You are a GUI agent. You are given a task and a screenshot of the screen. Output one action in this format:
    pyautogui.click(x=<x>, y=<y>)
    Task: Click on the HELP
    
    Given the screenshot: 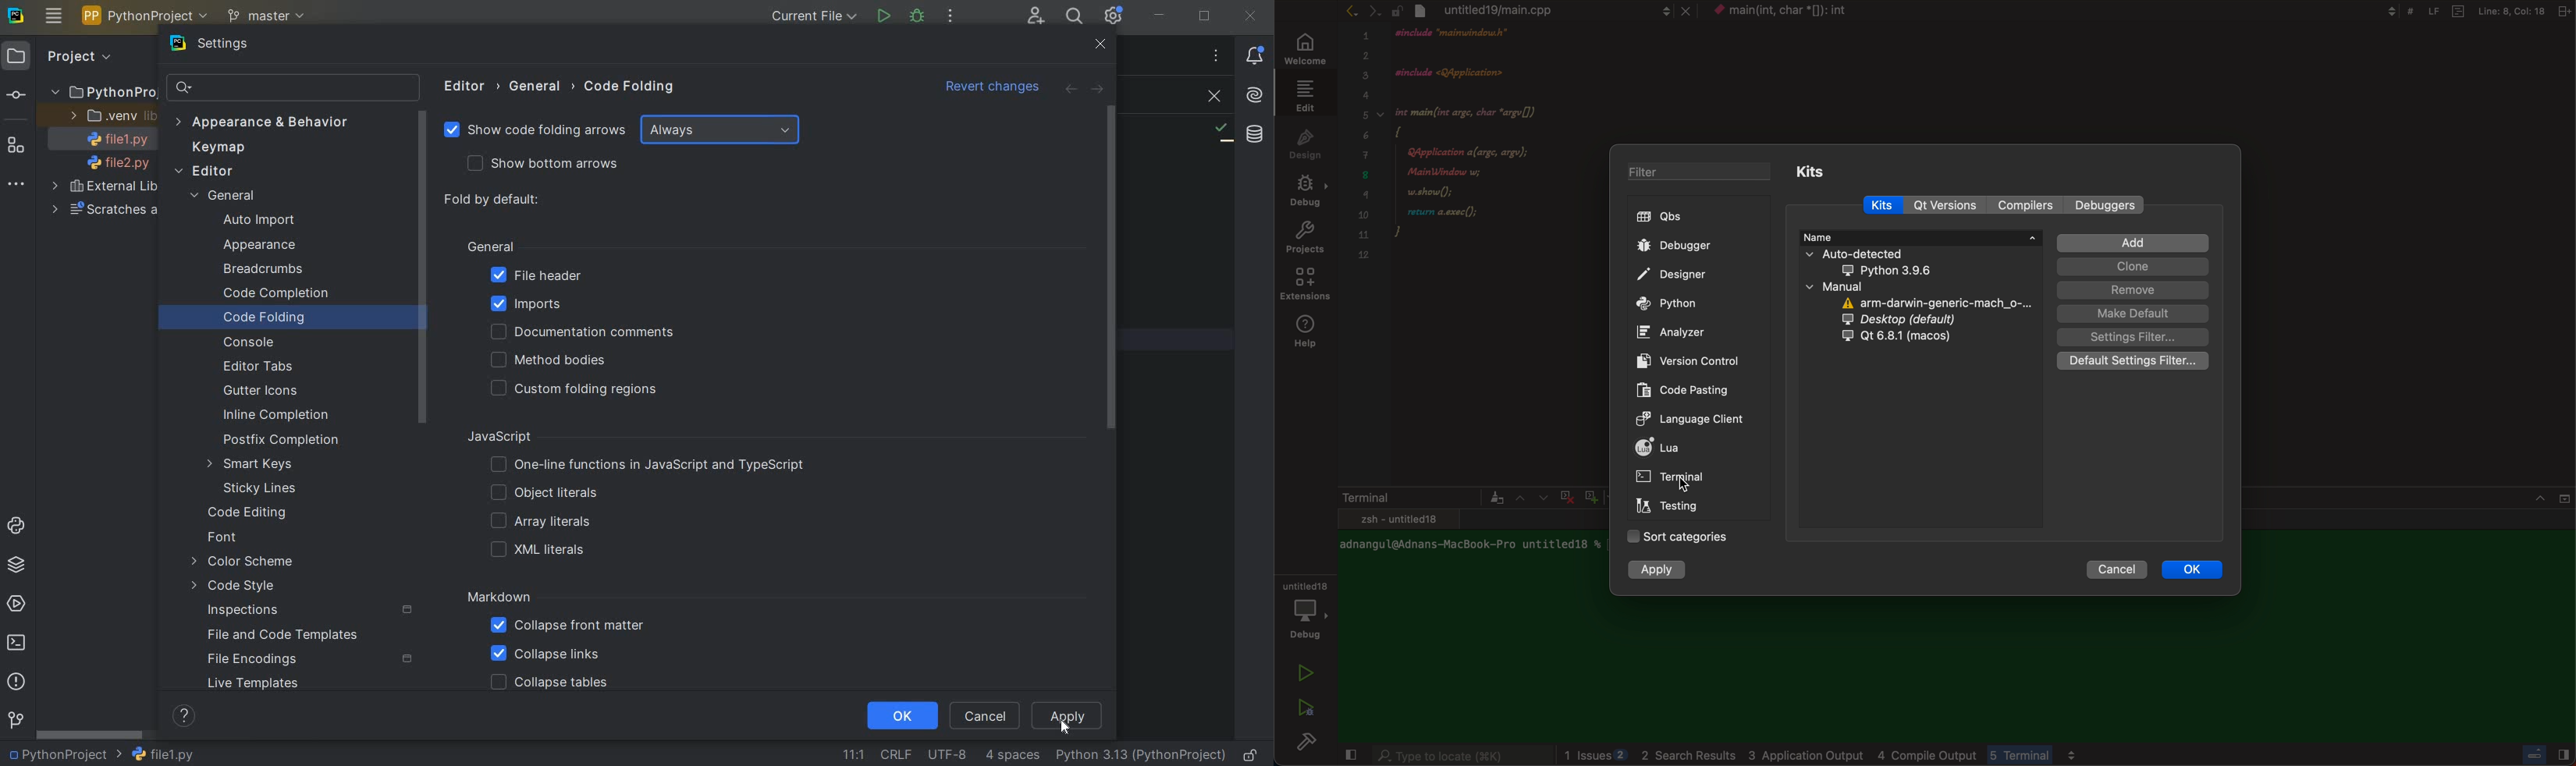 What is the action you would take?
    pyautogui.click(x=186, y=715)
    